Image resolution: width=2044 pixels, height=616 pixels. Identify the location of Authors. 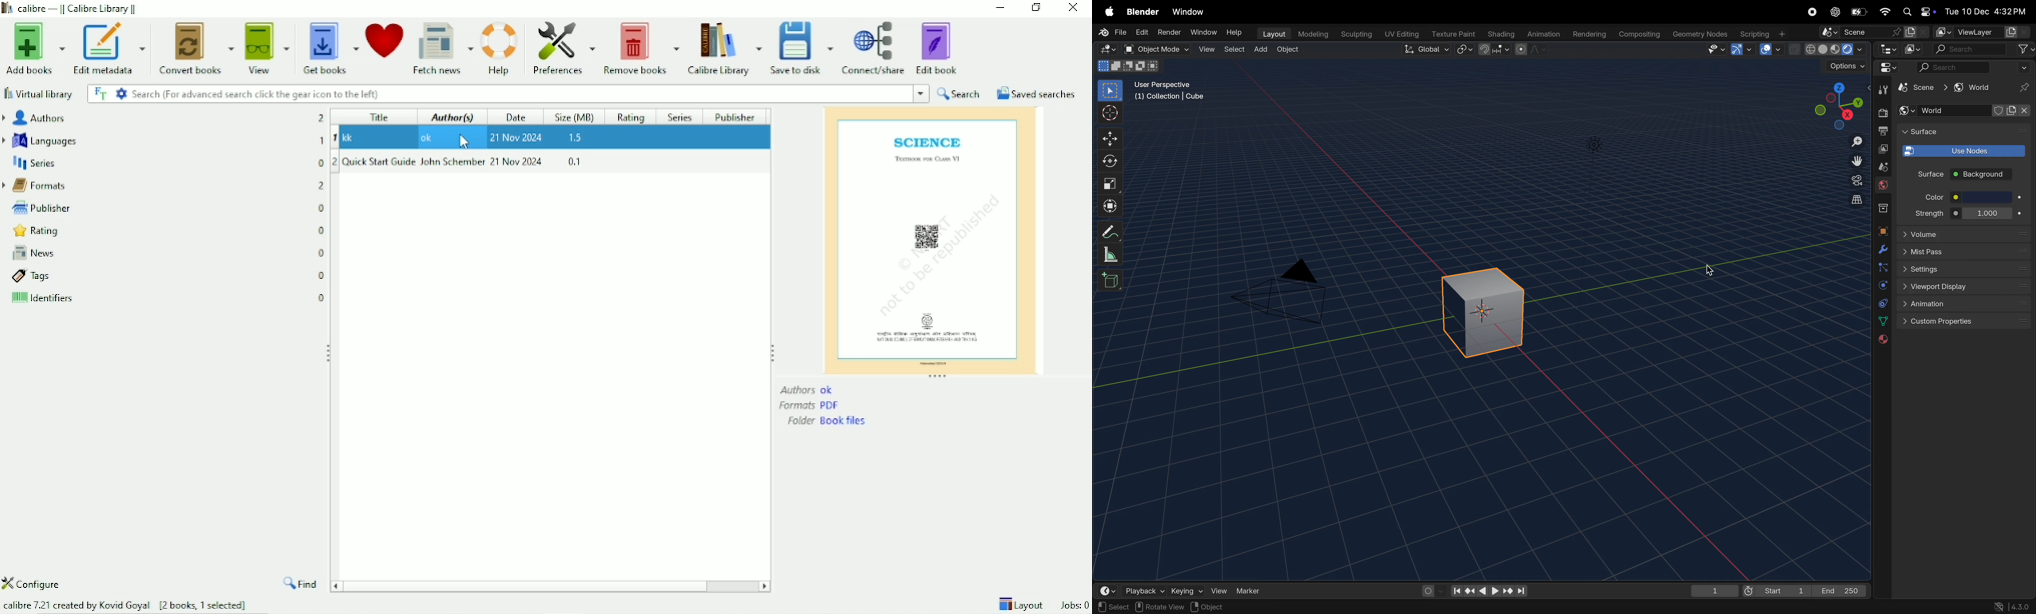
(815, 389).